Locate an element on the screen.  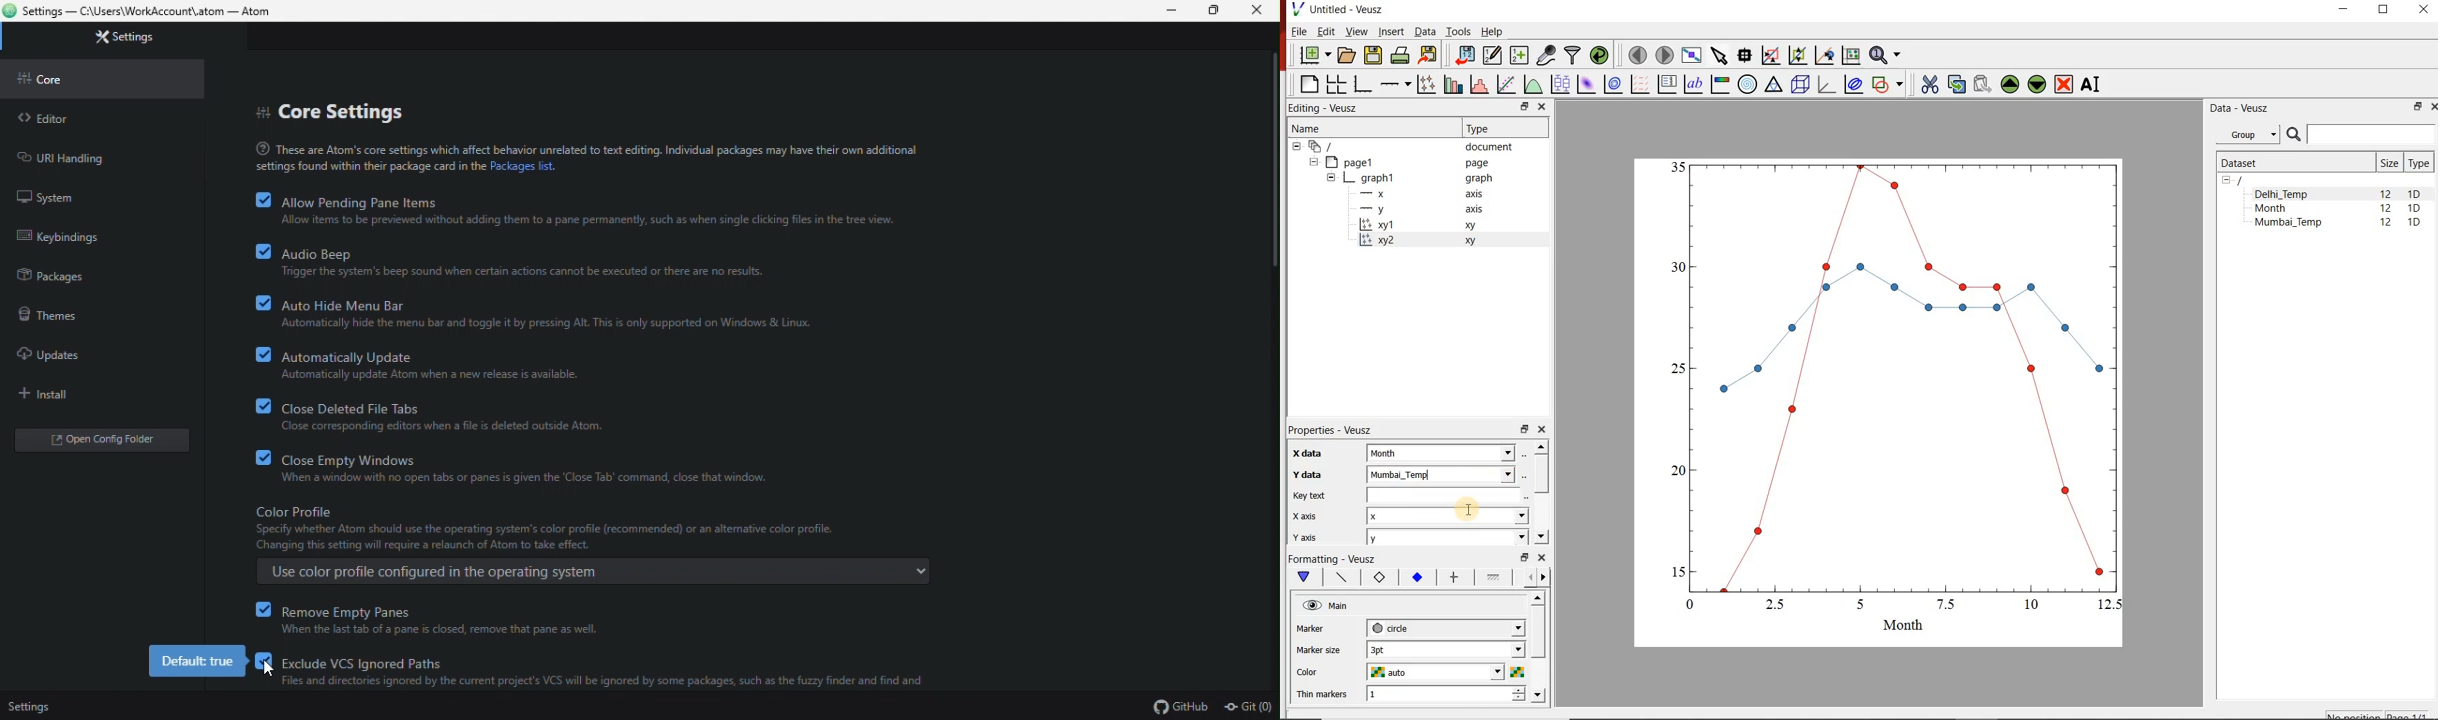
plot a 2d dataset as an image is located at coordinates (1588, 84).